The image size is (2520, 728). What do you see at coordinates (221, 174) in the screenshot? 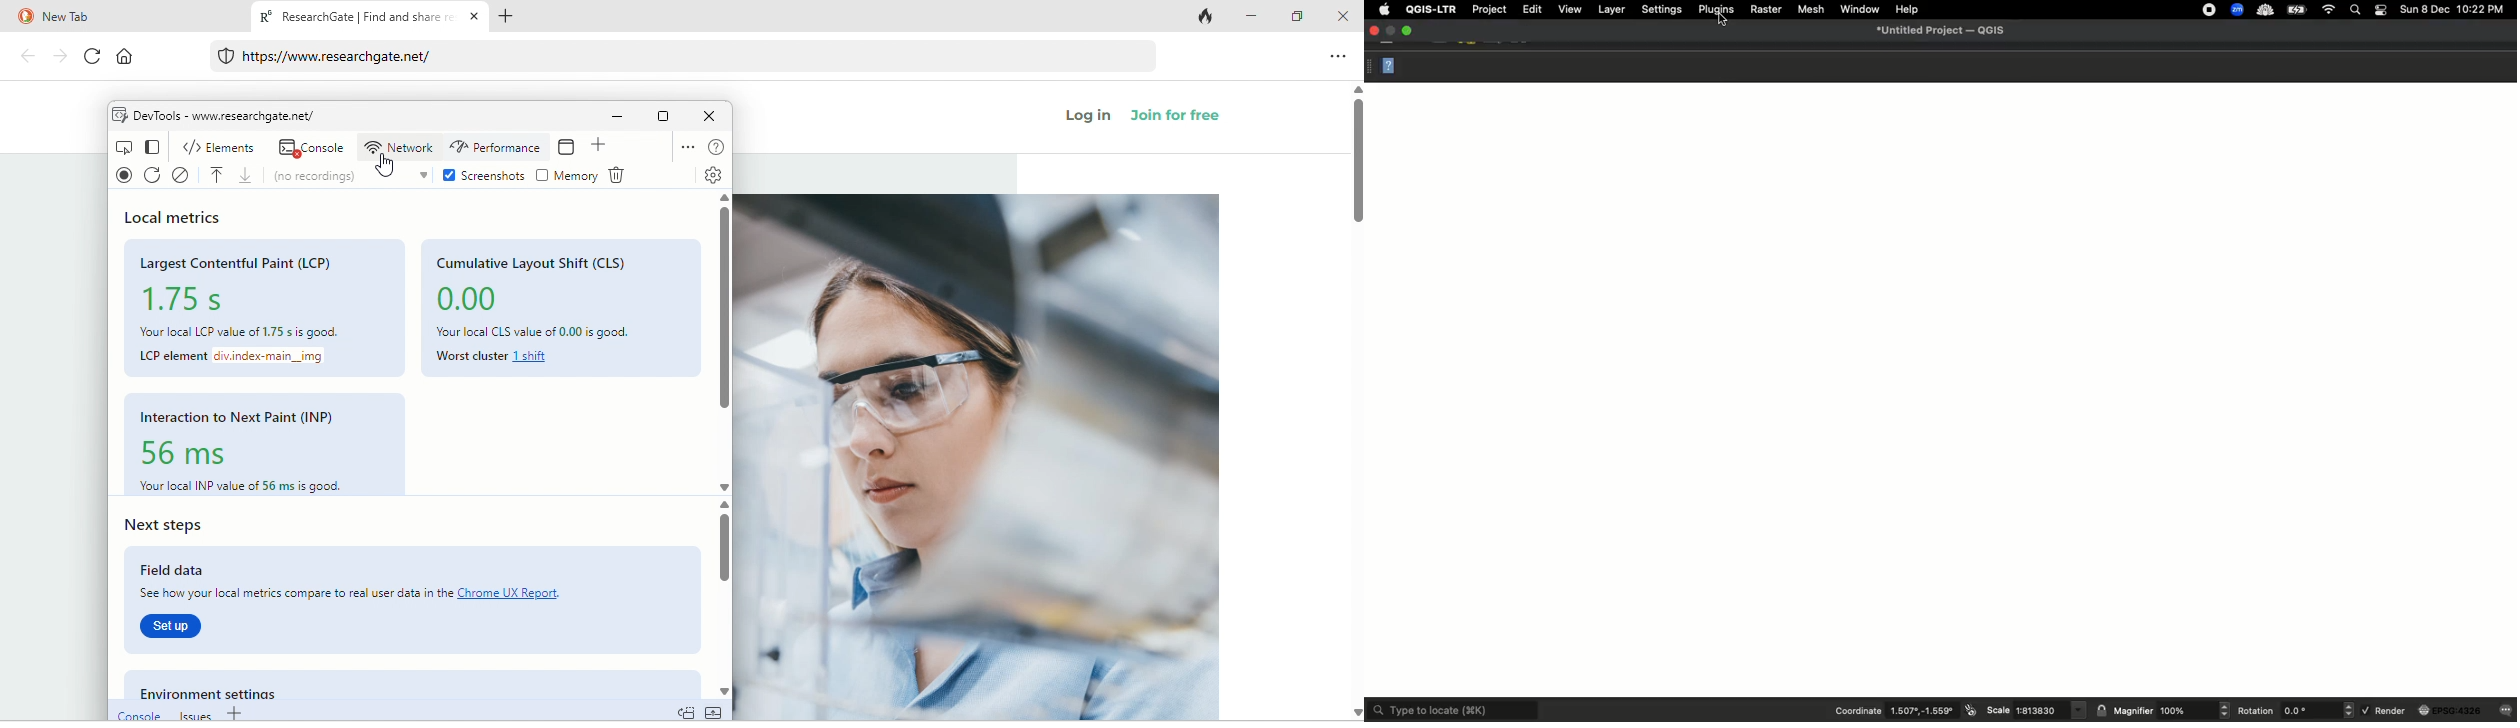
I see `load` at bounding box center [221, 174].